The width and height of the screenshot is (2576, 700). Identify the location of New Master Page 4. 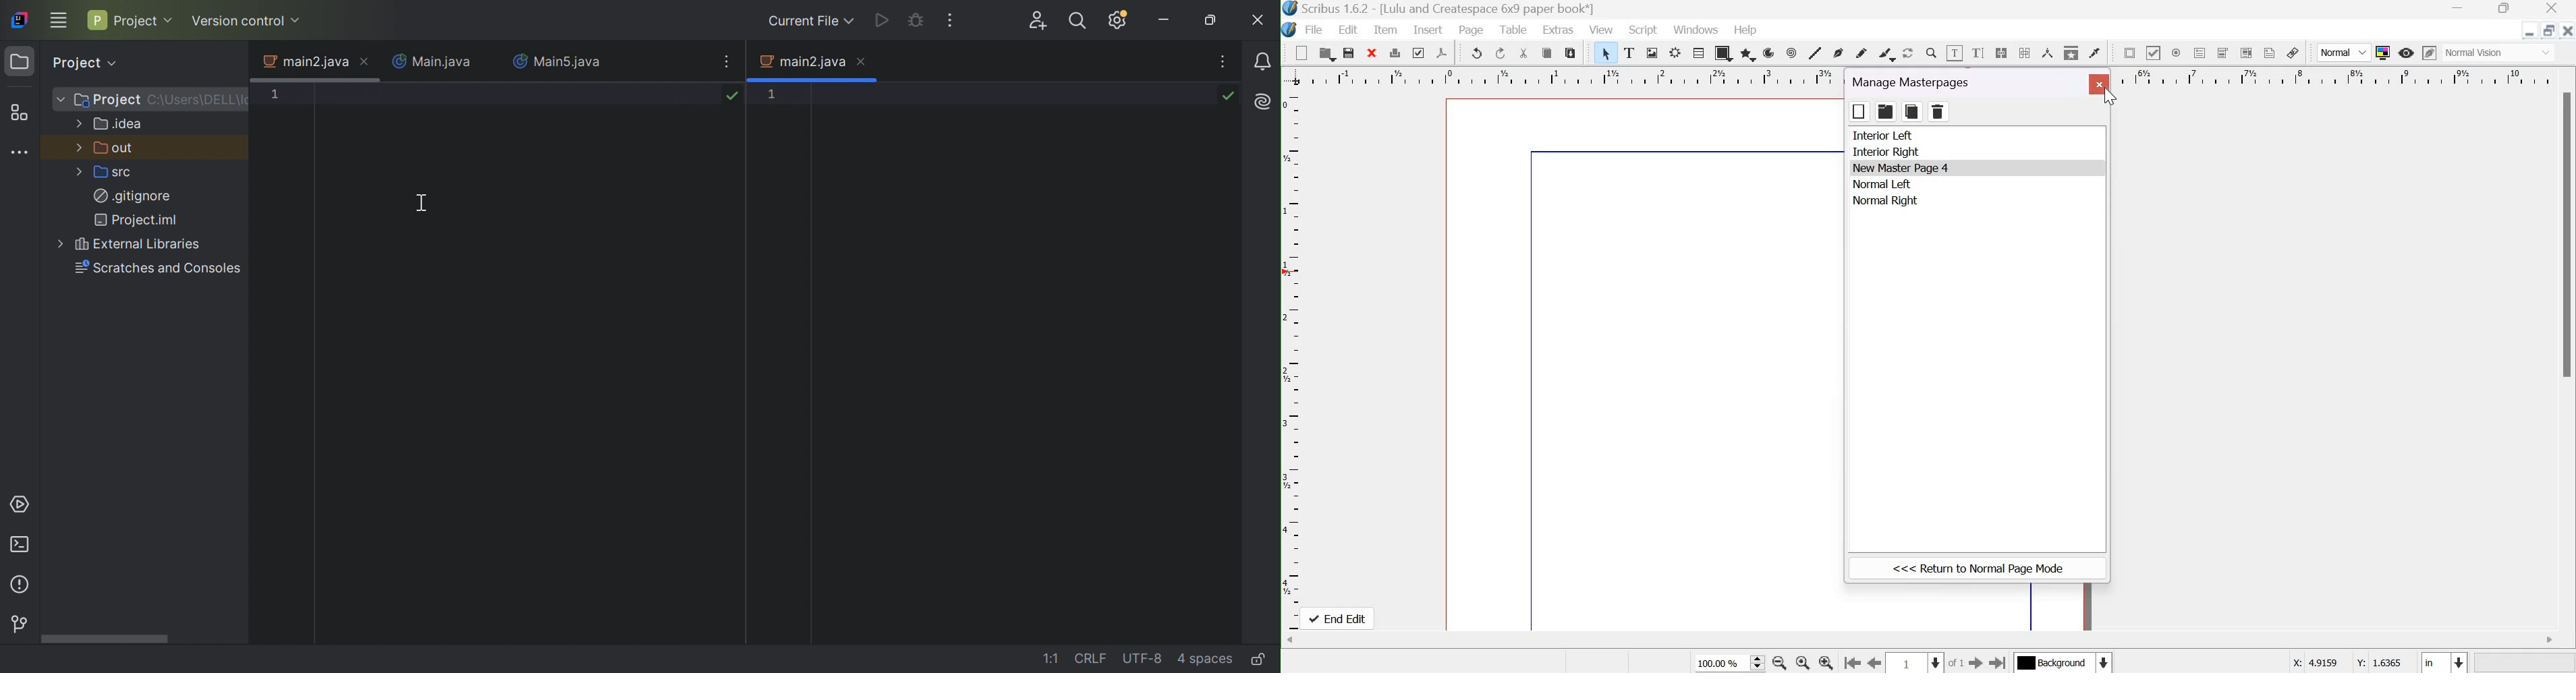
(1905, 168).